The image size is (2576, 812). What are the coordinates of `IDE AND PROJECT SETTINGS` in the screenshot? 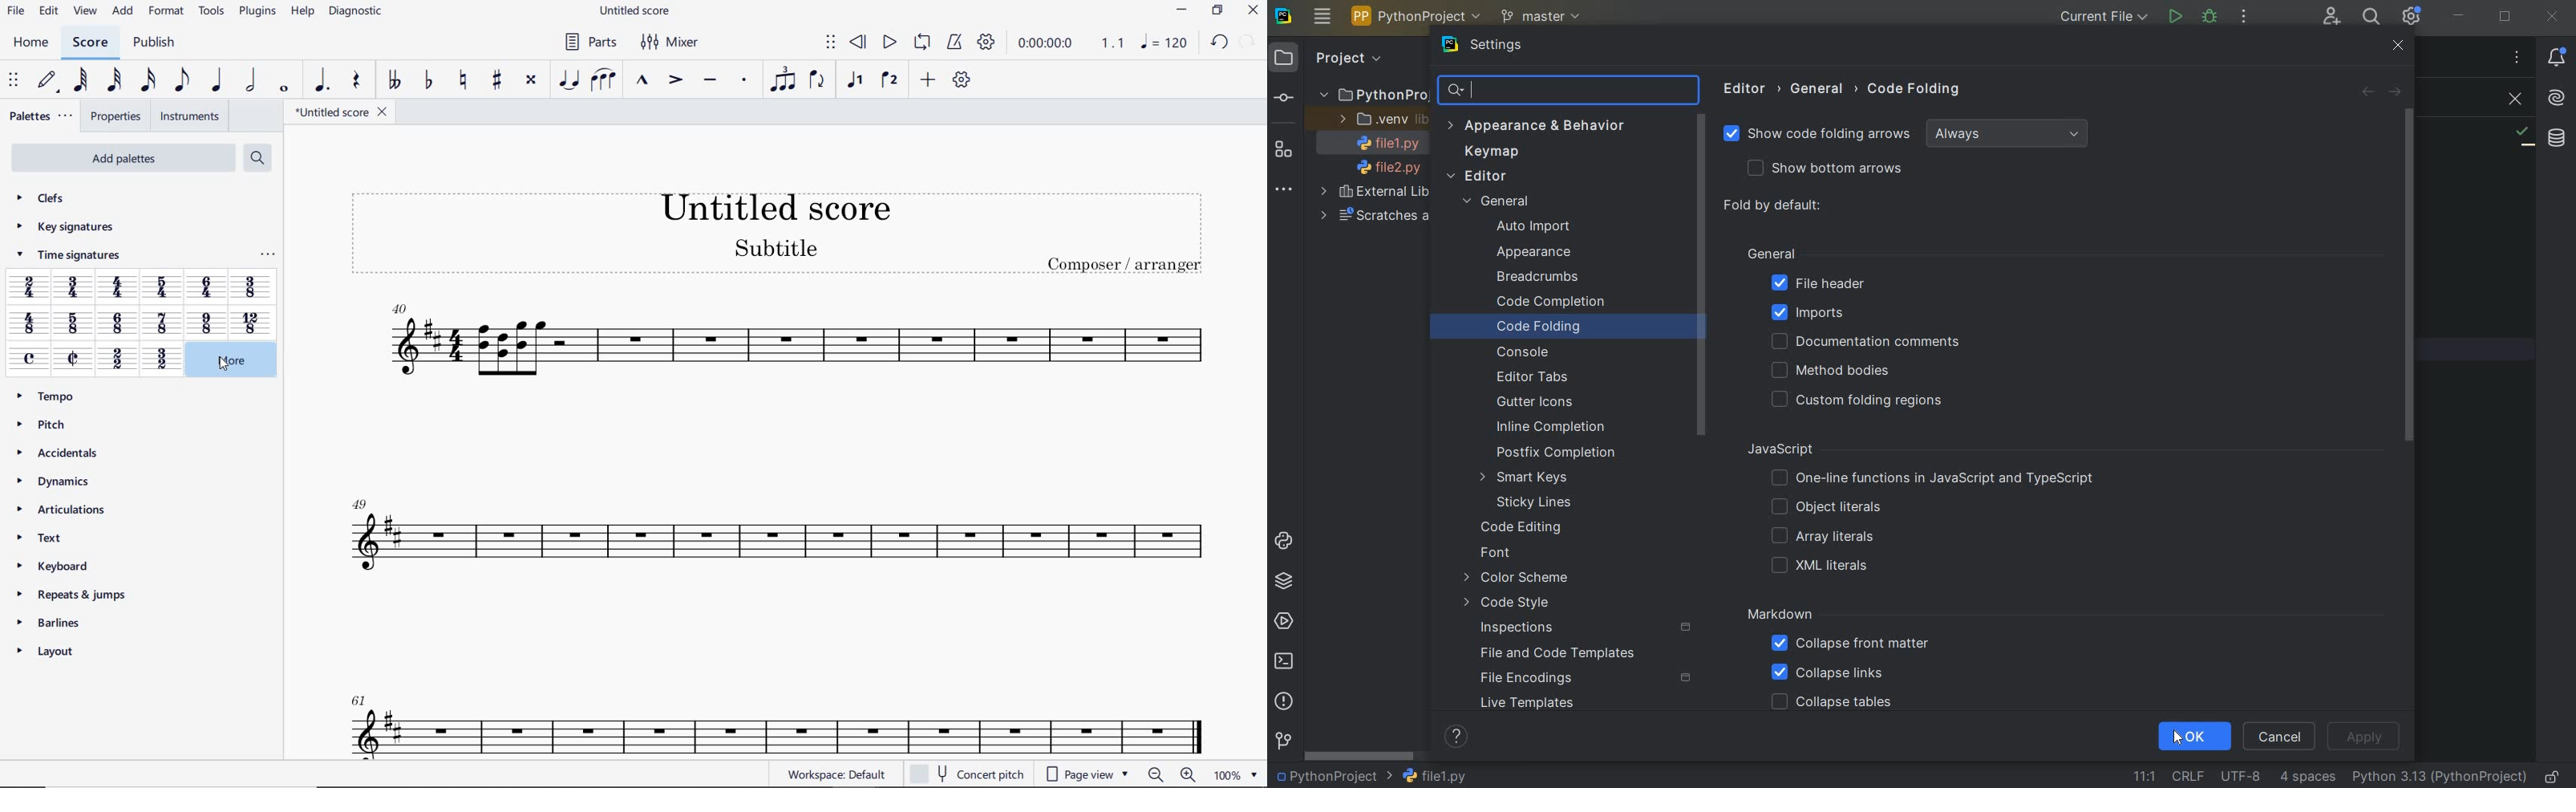 It's located at (2413, 18).